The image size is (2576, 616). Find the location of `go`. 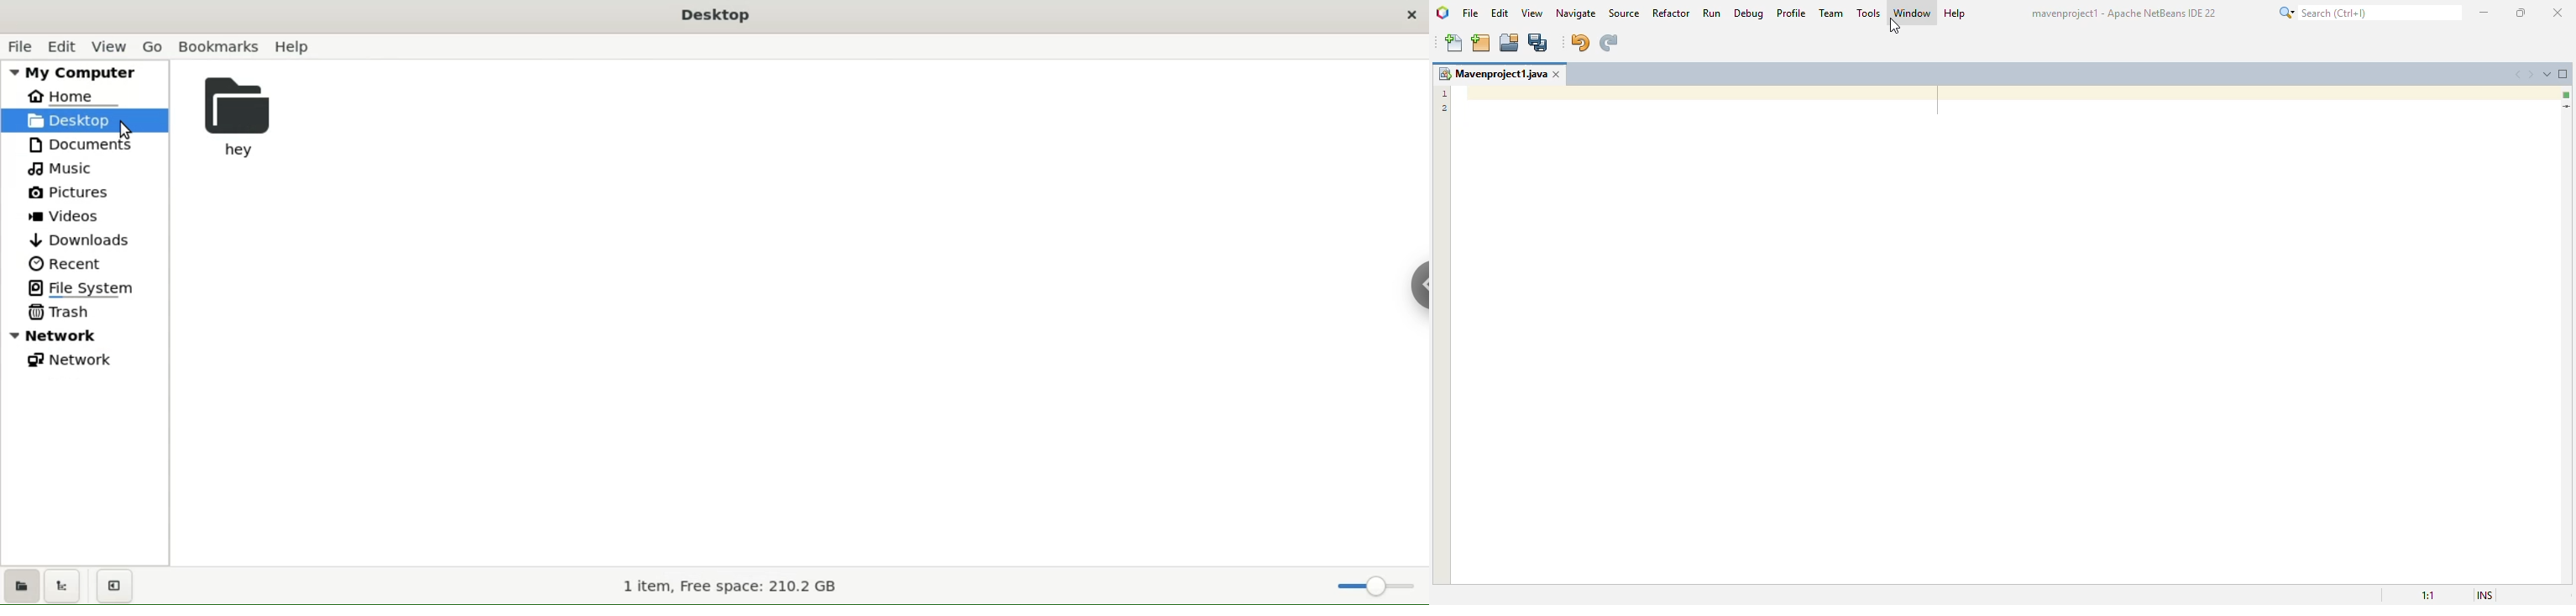

go is located at coordinates (153, 45).